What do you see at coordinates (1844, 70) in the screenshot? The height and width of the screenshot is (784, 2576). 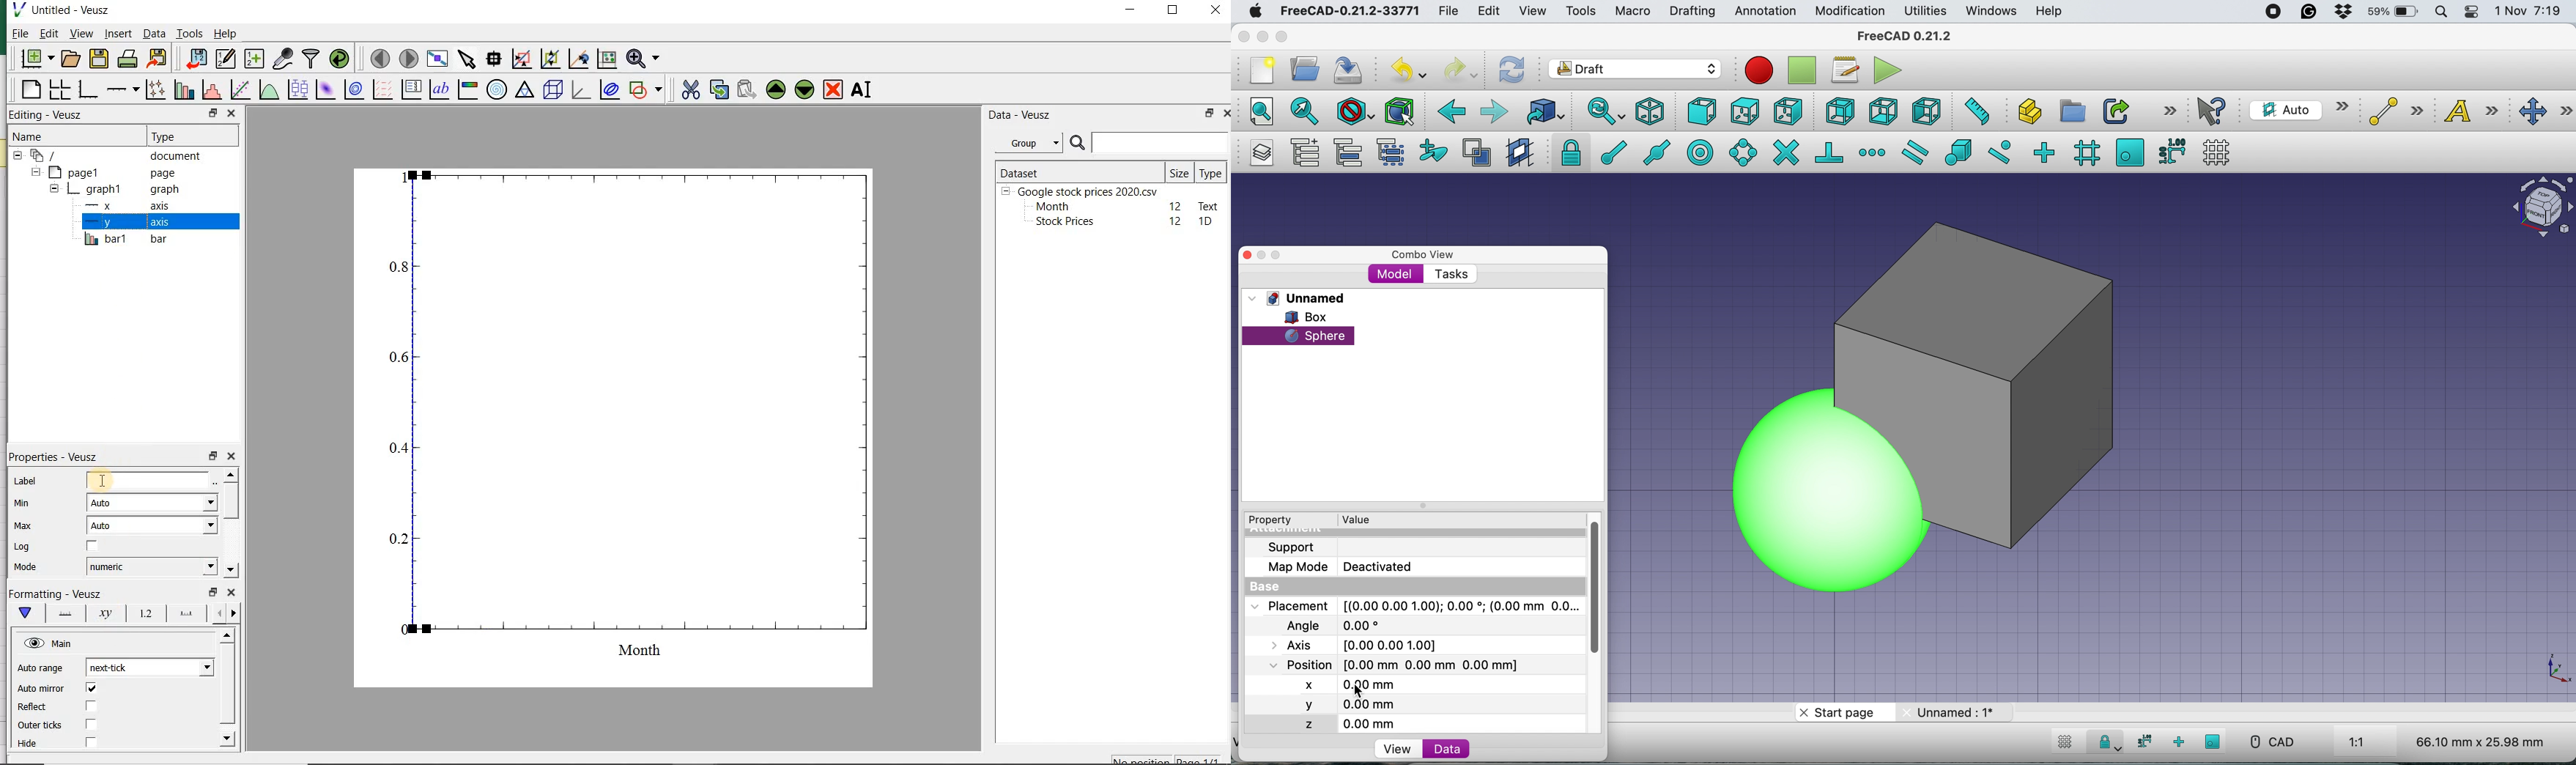 I see `macros` at bounding box center [1844, 70].